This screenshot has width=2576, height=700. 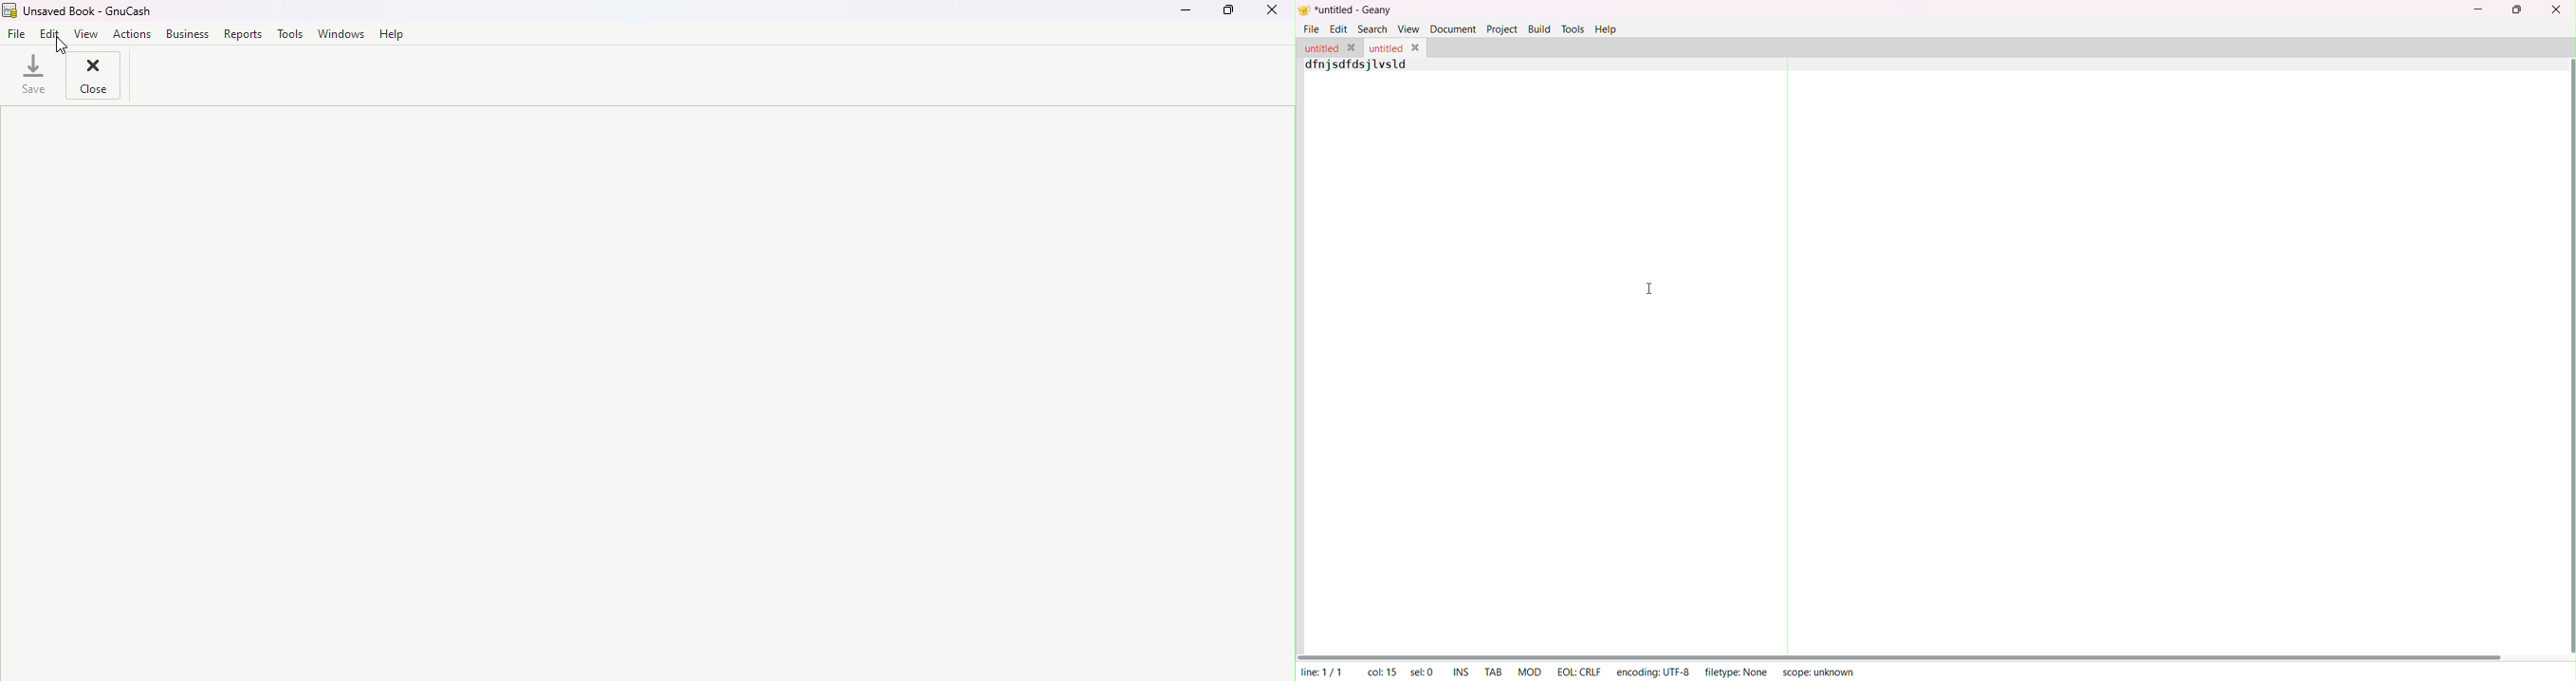 What do you see at coordinates (1320, 672) in the screenshot?
I see `line: 1/1` at bounding box center [1320, 672].